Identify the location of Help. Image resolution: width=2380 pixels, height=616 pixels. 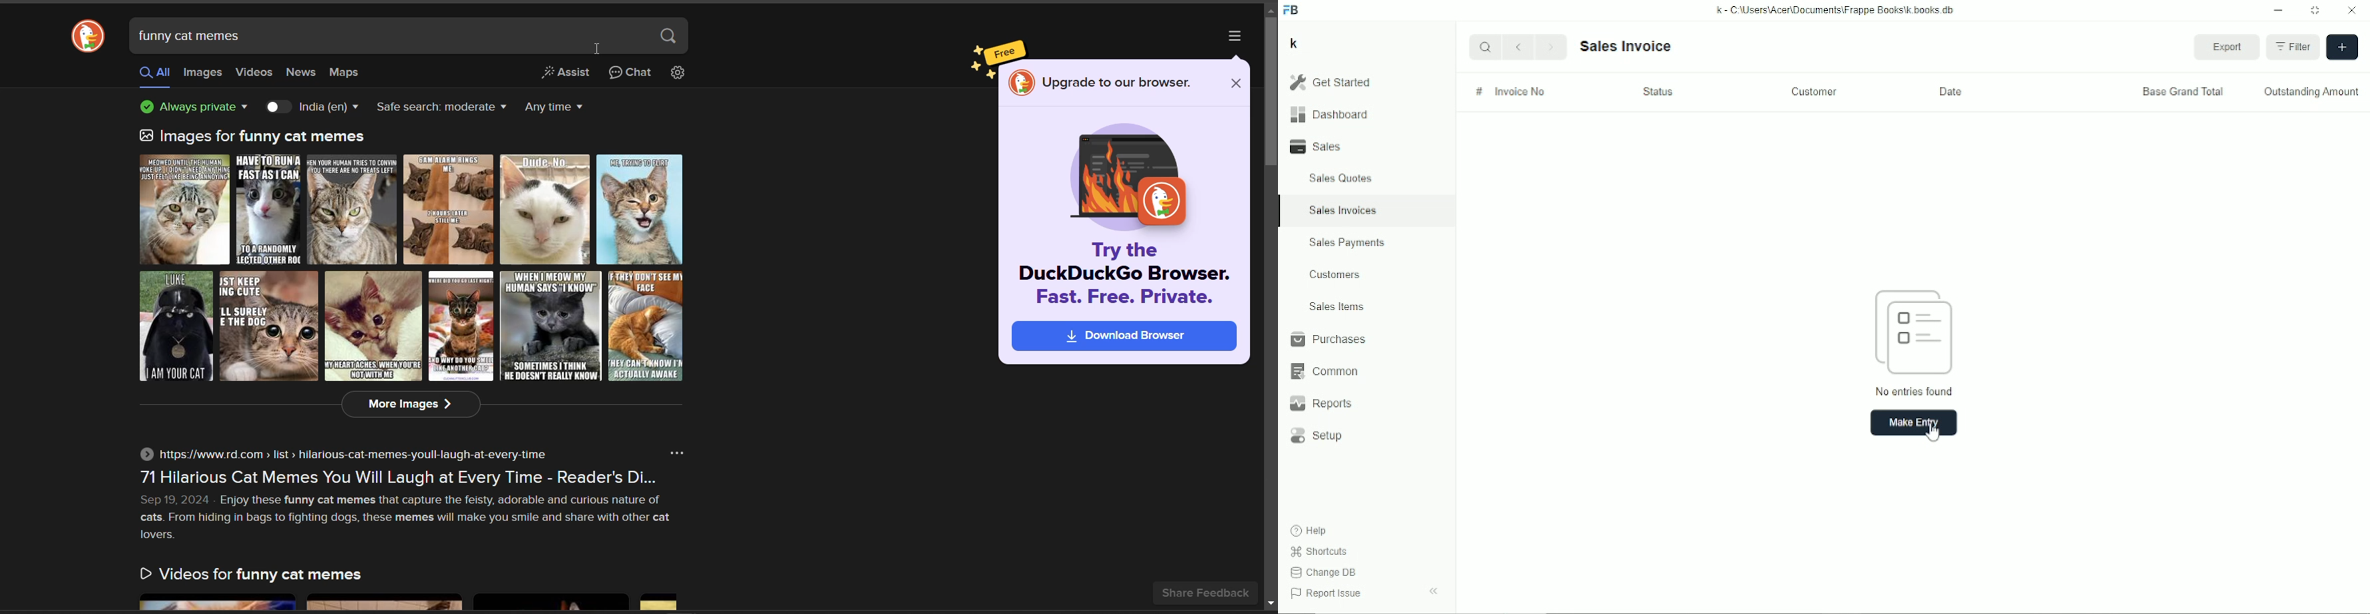
(1310, 530).